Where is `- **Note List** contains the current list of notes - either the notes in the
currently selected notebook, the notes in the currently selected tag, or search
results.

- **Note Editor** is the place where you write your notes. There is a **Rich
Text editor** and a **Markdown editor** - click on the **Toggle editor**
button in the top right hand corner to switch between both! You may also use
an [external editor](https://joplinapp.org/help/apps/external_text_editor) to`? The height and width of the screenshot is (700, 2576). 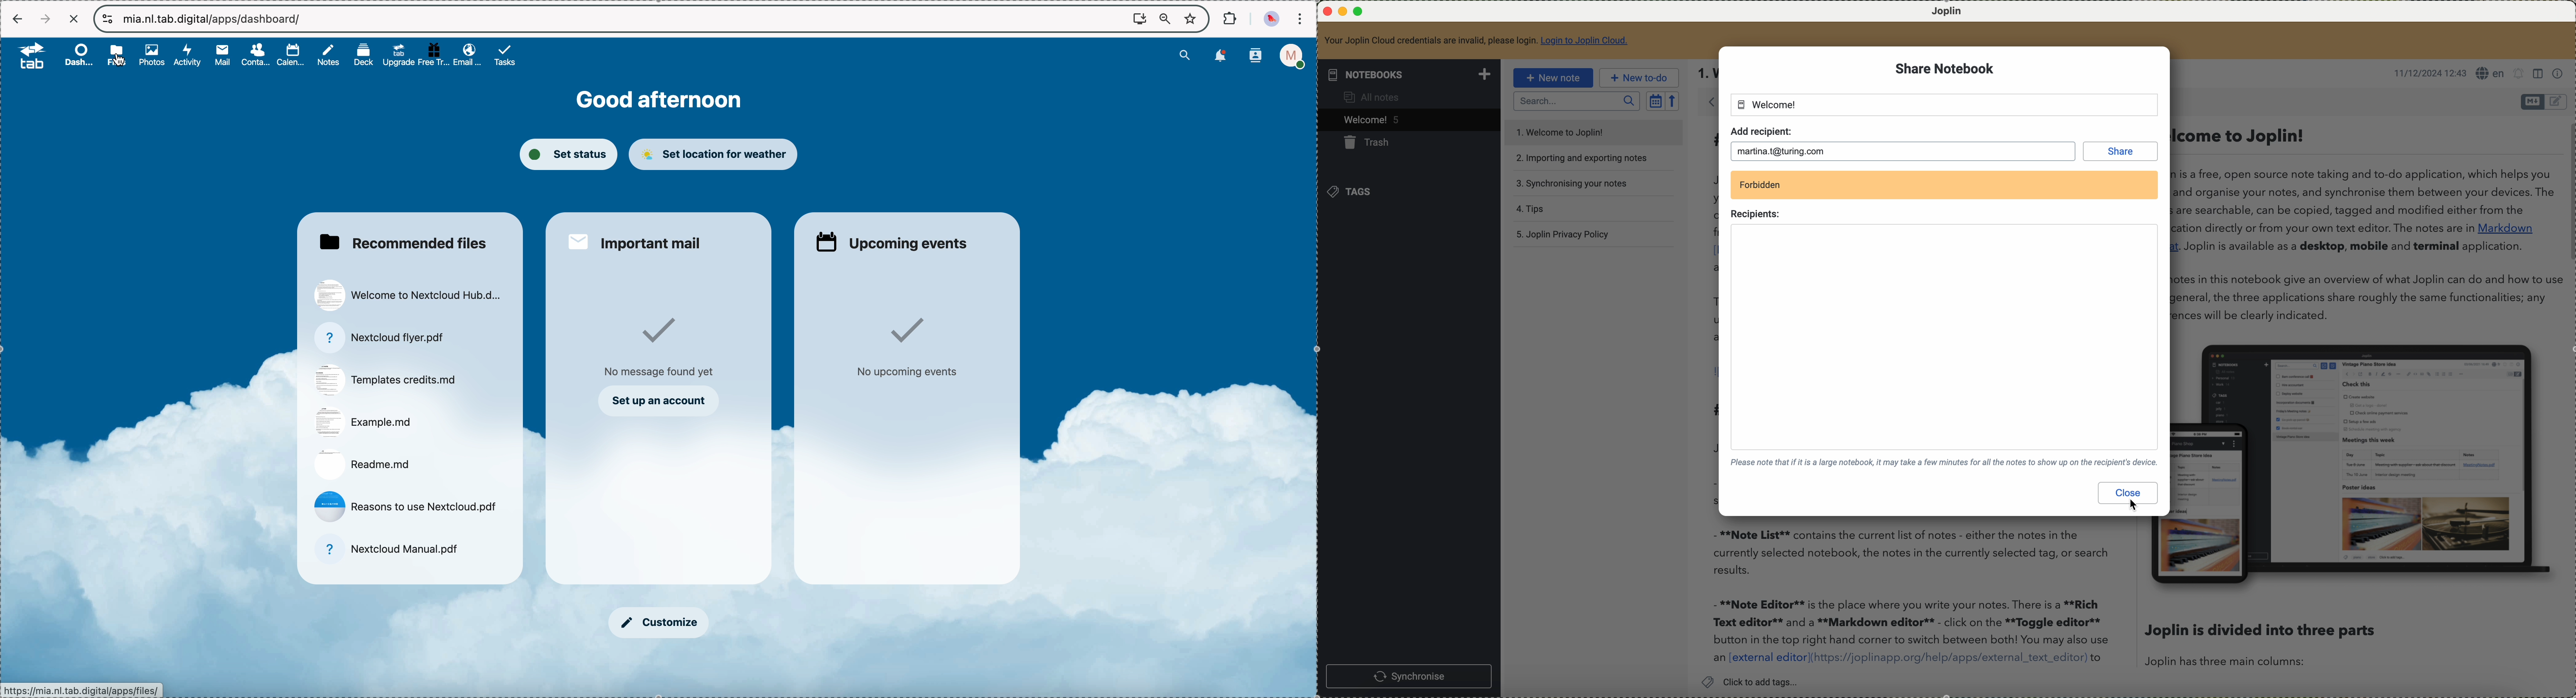
- **Note List** contains the current list of notes - either the notes in the
currently selected notebook, the notes in the currently selected tag, or search
results.

- **Note Editor** is the place where you write your notes. There is a **Rich
Text editor** and a **Markdown editor** - click on the **Toggle editor**
button in the top right hand corner to switch between both! You may also use
an [external editor](https://joplinapp.org/help/apps/external_text_editor) to is located at coordinates (1912, 596).